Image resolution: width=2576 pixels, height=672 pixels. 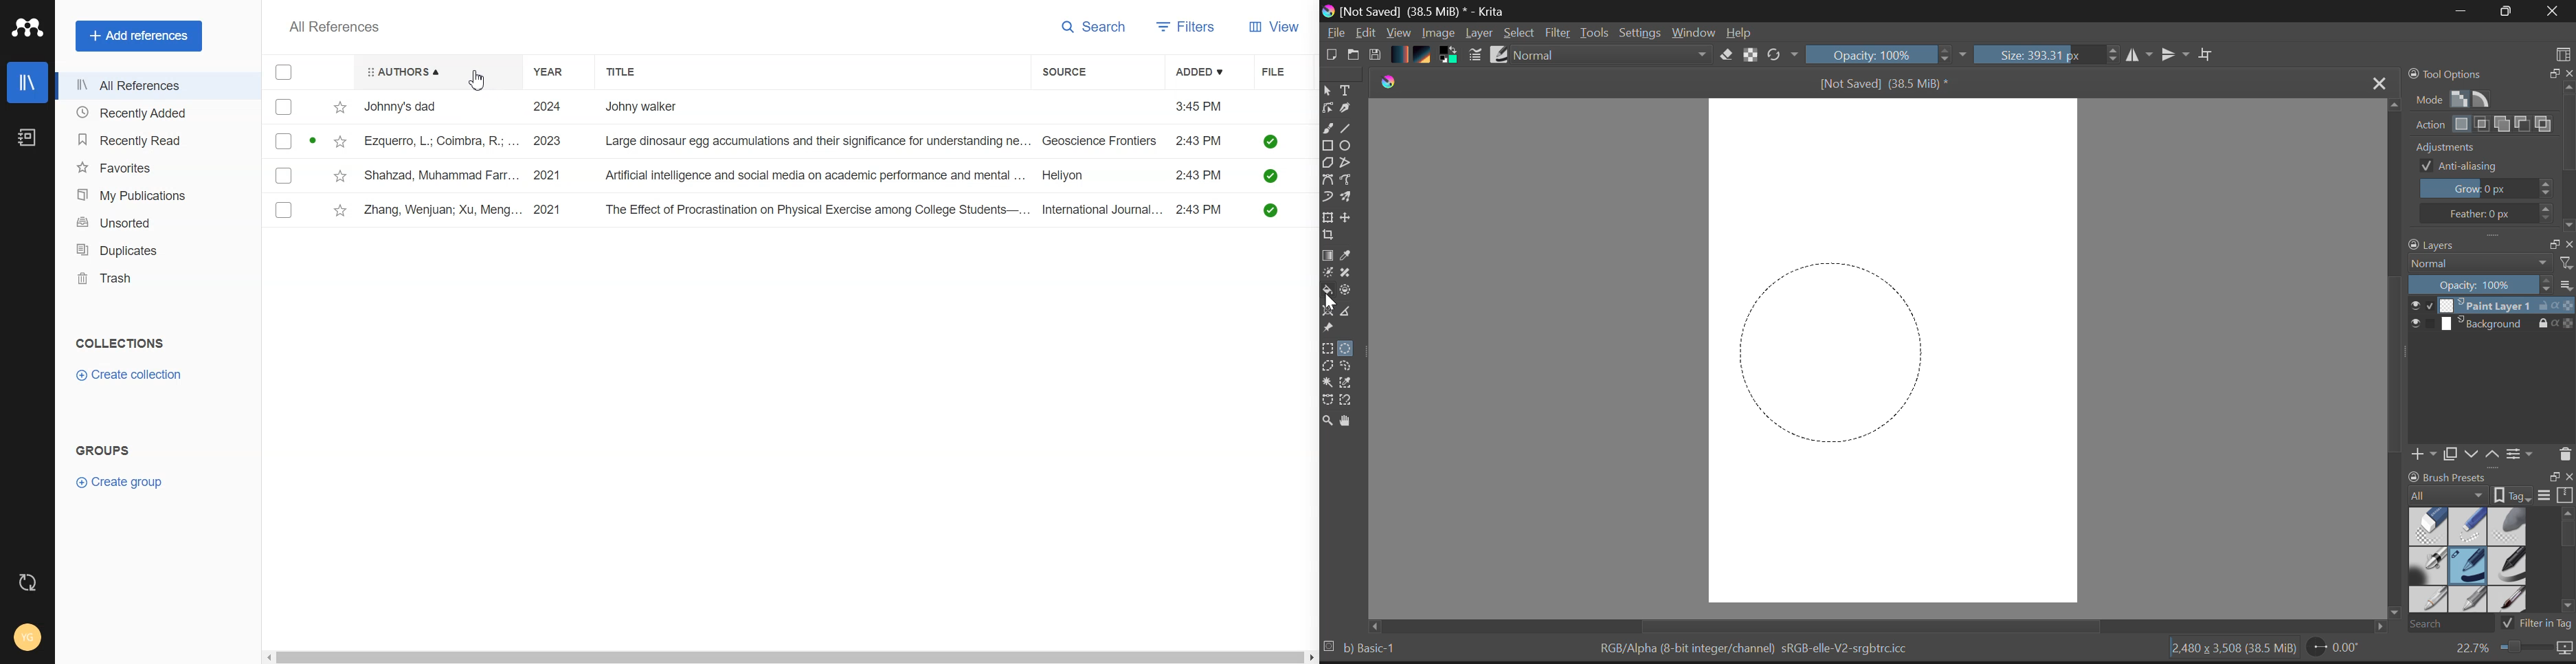 What do you see at coordinates (442, 176) in the screenshot?
I see `Shahzad, Muhammad` at bounding box center [442, 176].